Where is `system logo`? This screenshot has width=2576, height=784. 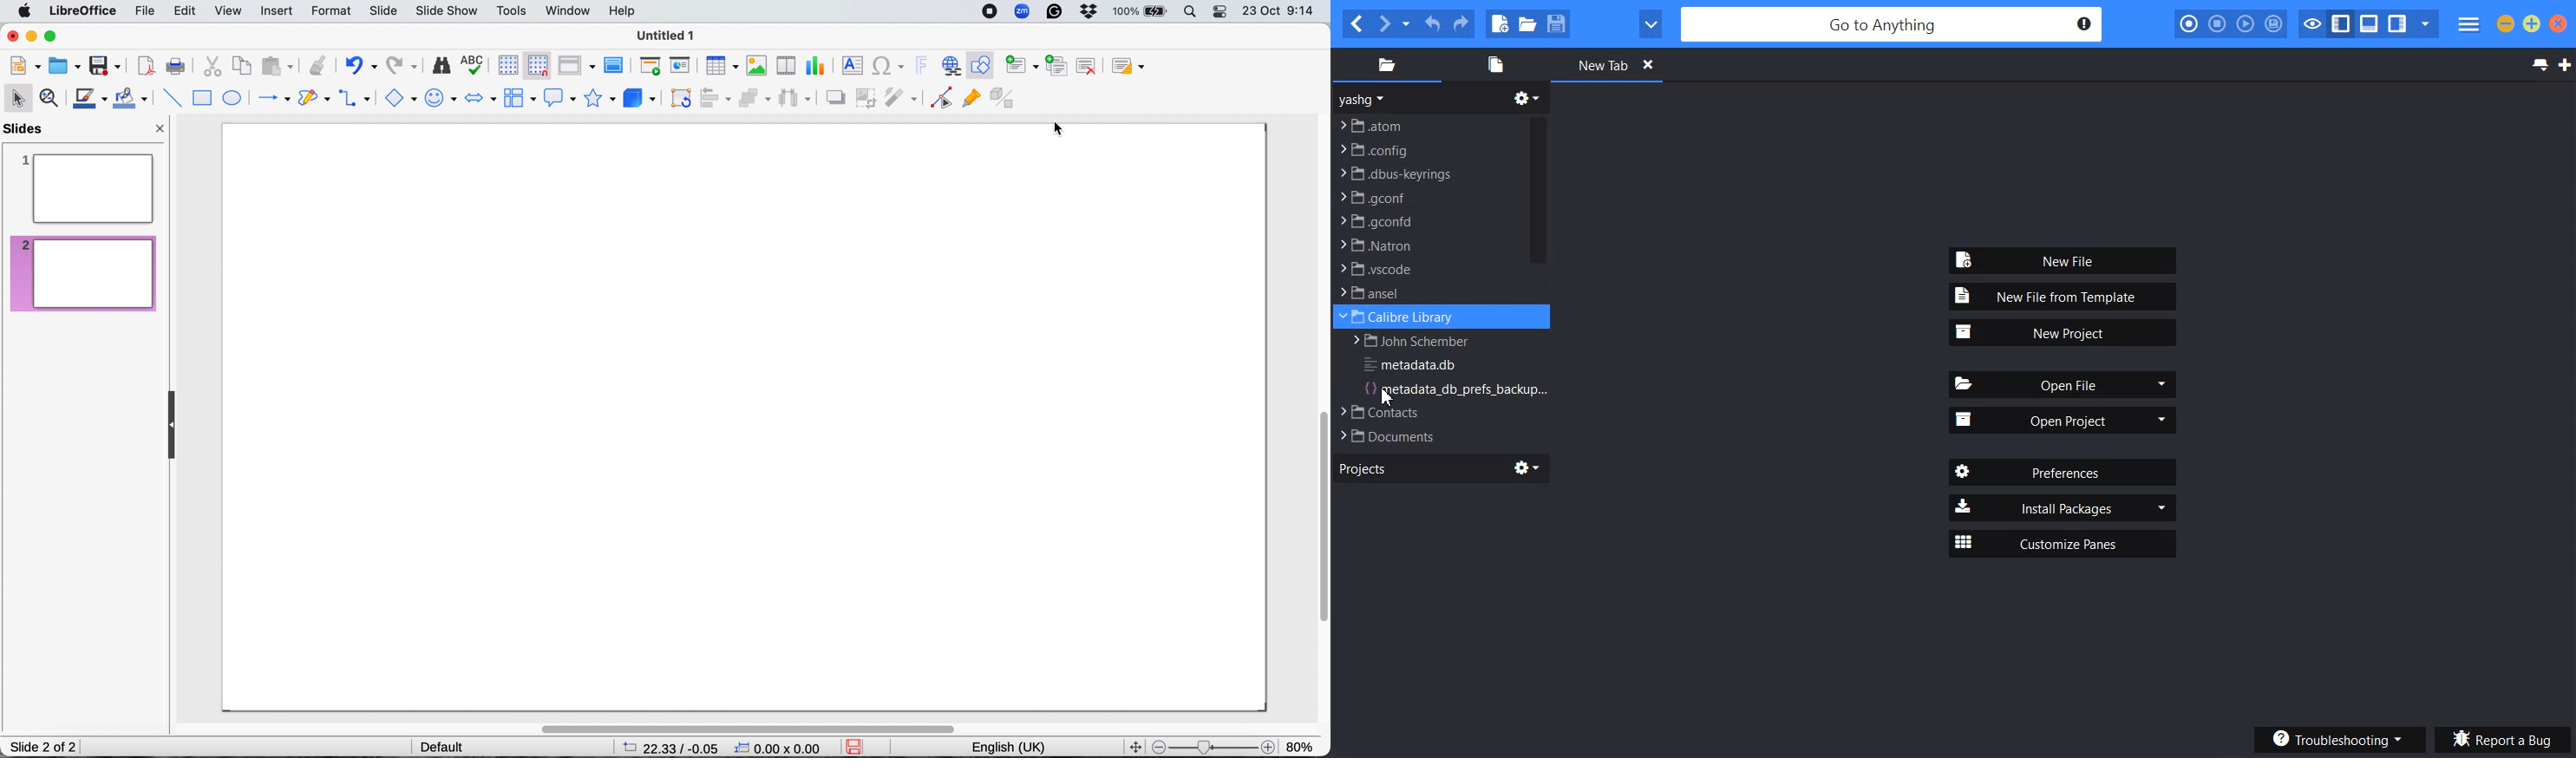 system logo is located at coordinates (24, 12).